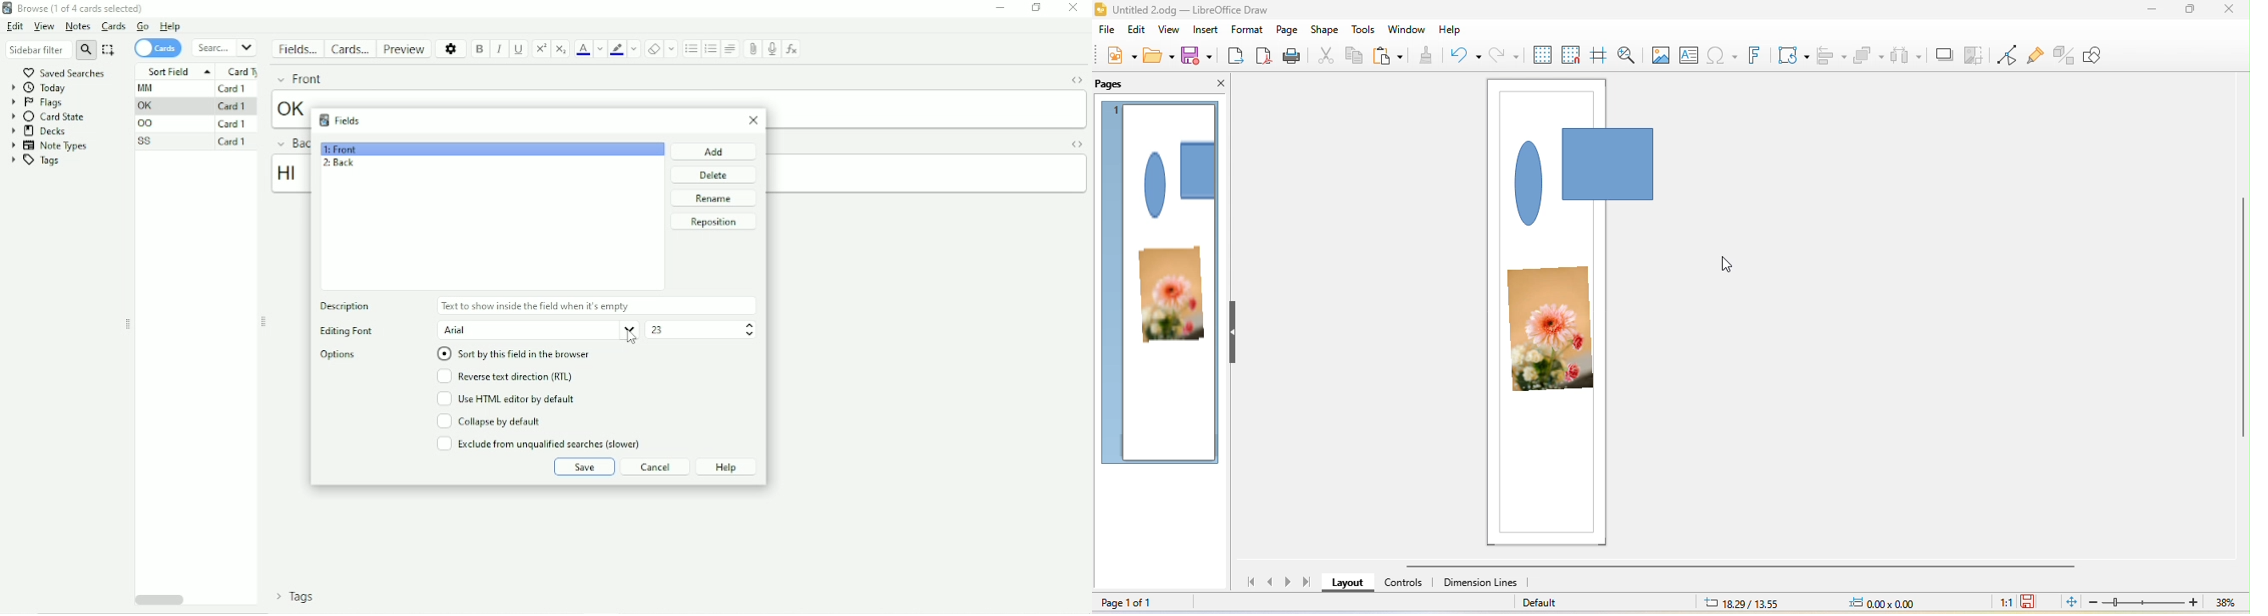  Describe the element at coordinates (541, 444) in the screenshot. I see `Exclude from unqualified searches (slower)` at that location.